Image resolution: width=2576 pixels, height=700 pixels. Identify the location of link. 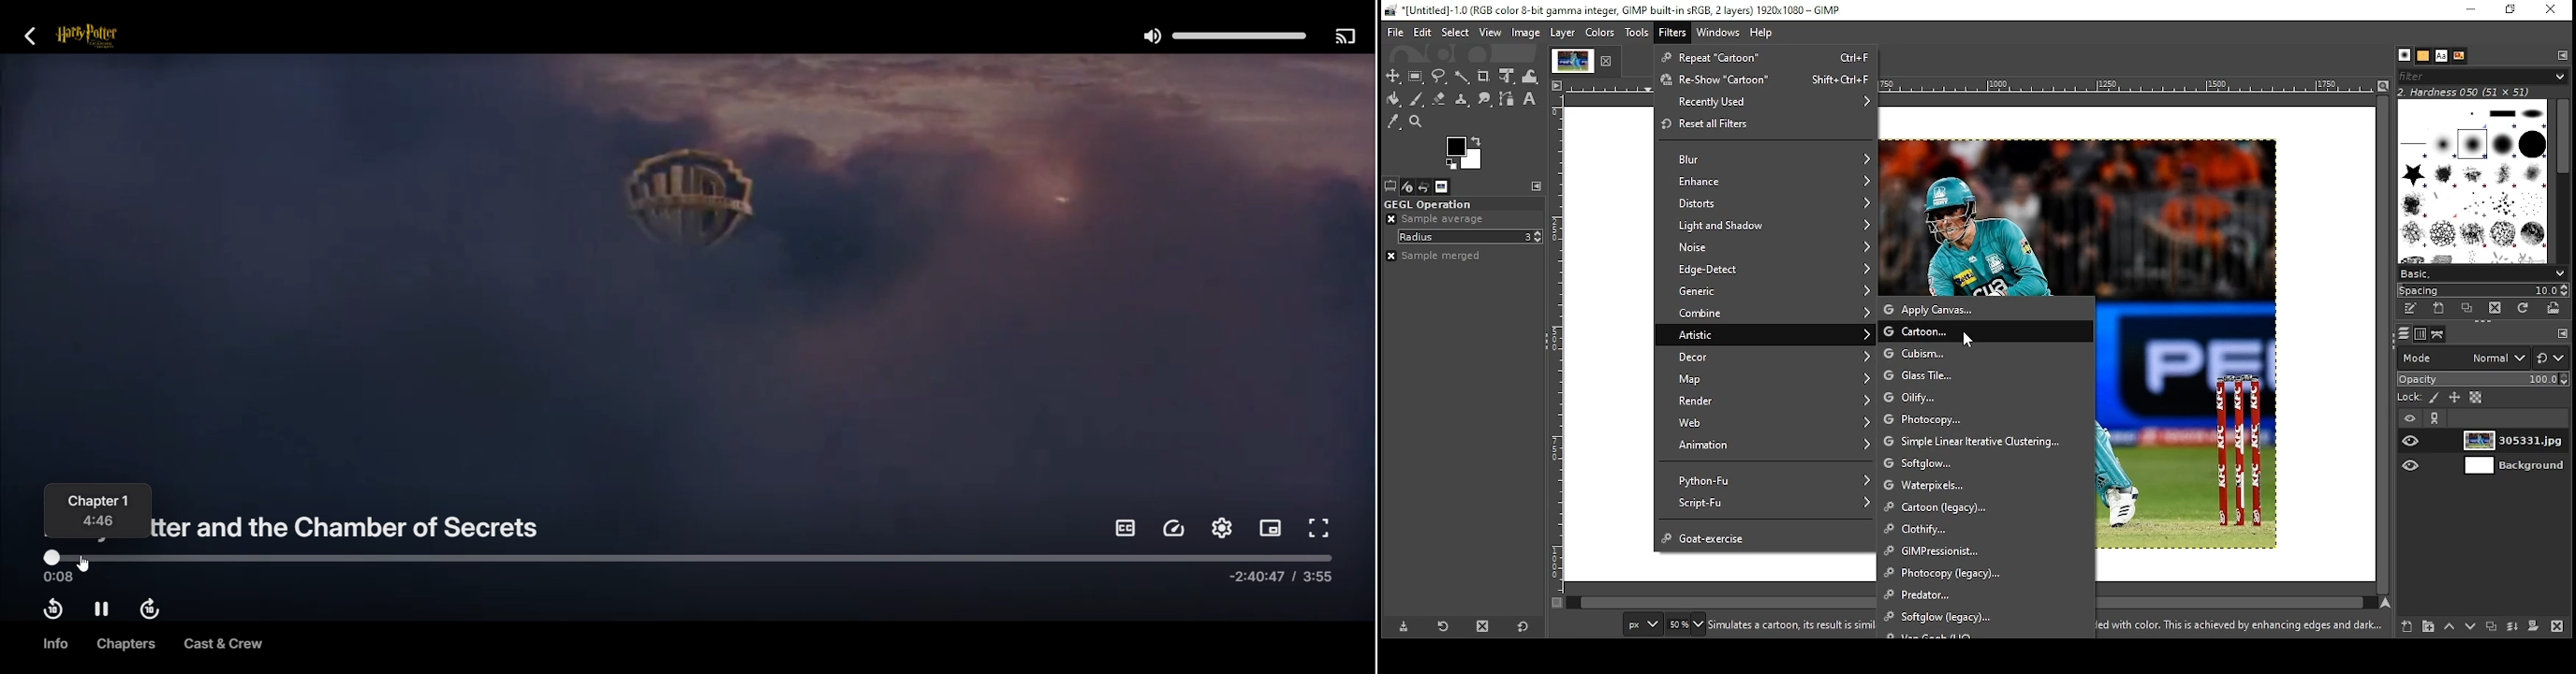
(2436, 419).